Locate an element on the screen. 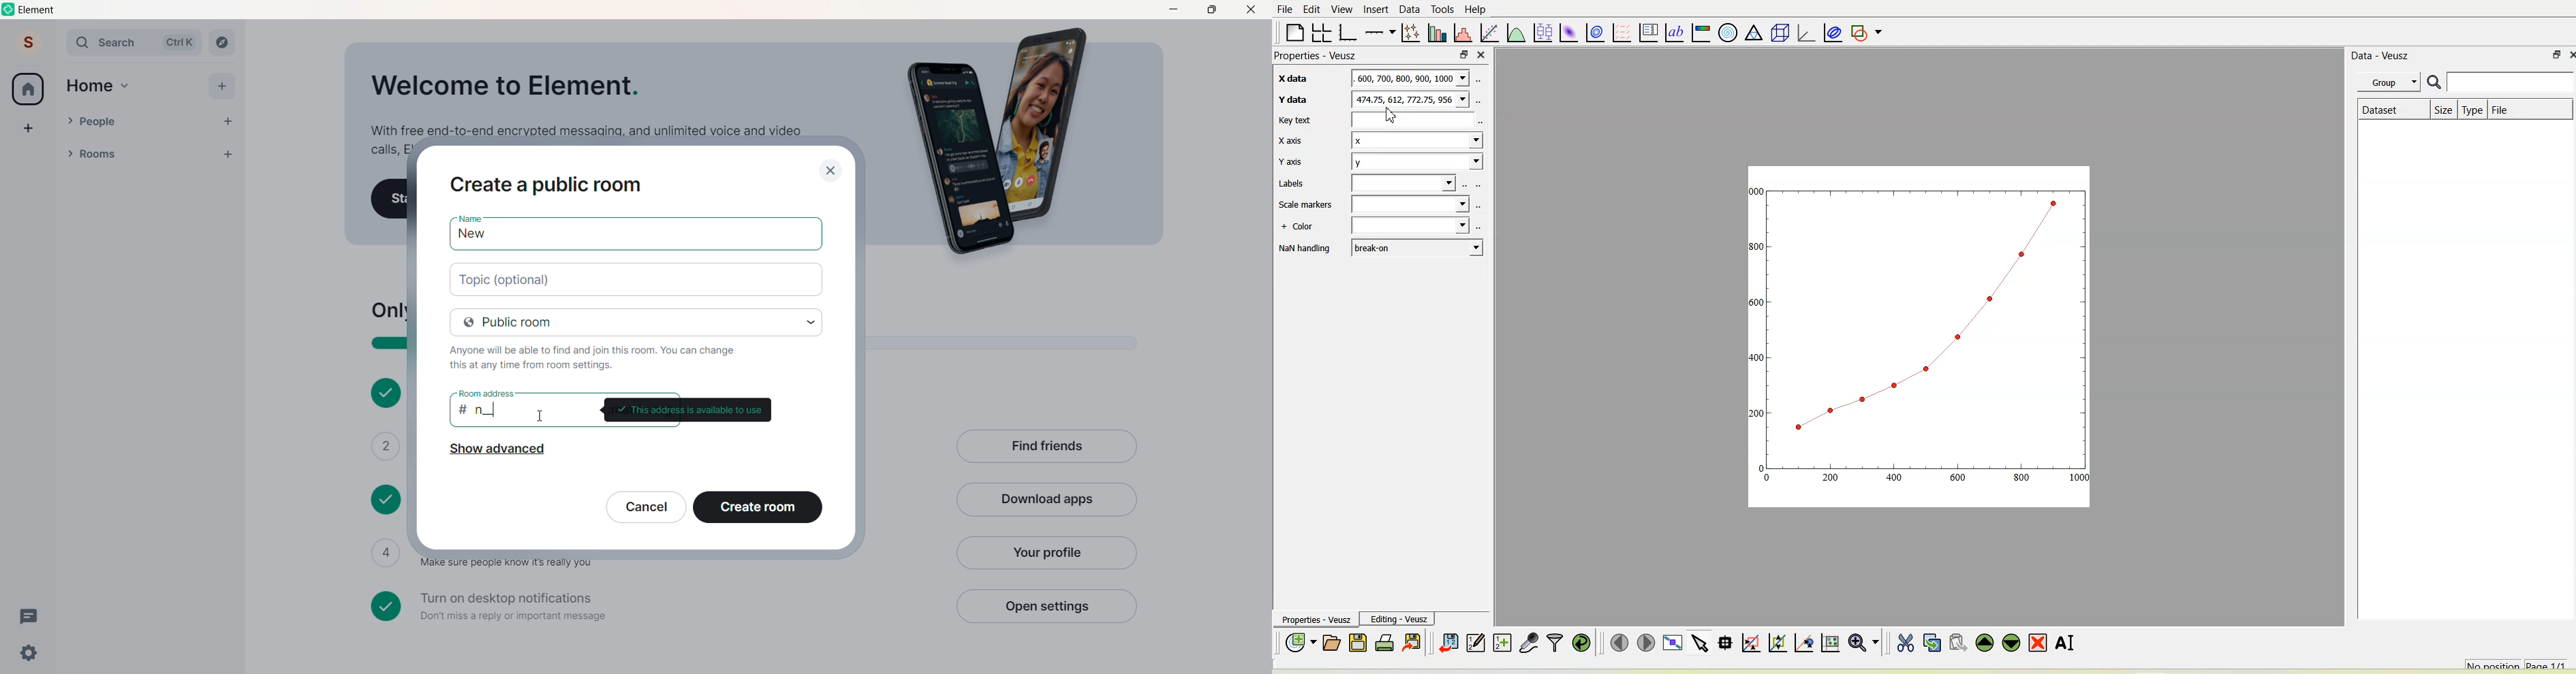 This screenshot has width=2576, height=700. NaN handling is located at coordinates (1305, 248).